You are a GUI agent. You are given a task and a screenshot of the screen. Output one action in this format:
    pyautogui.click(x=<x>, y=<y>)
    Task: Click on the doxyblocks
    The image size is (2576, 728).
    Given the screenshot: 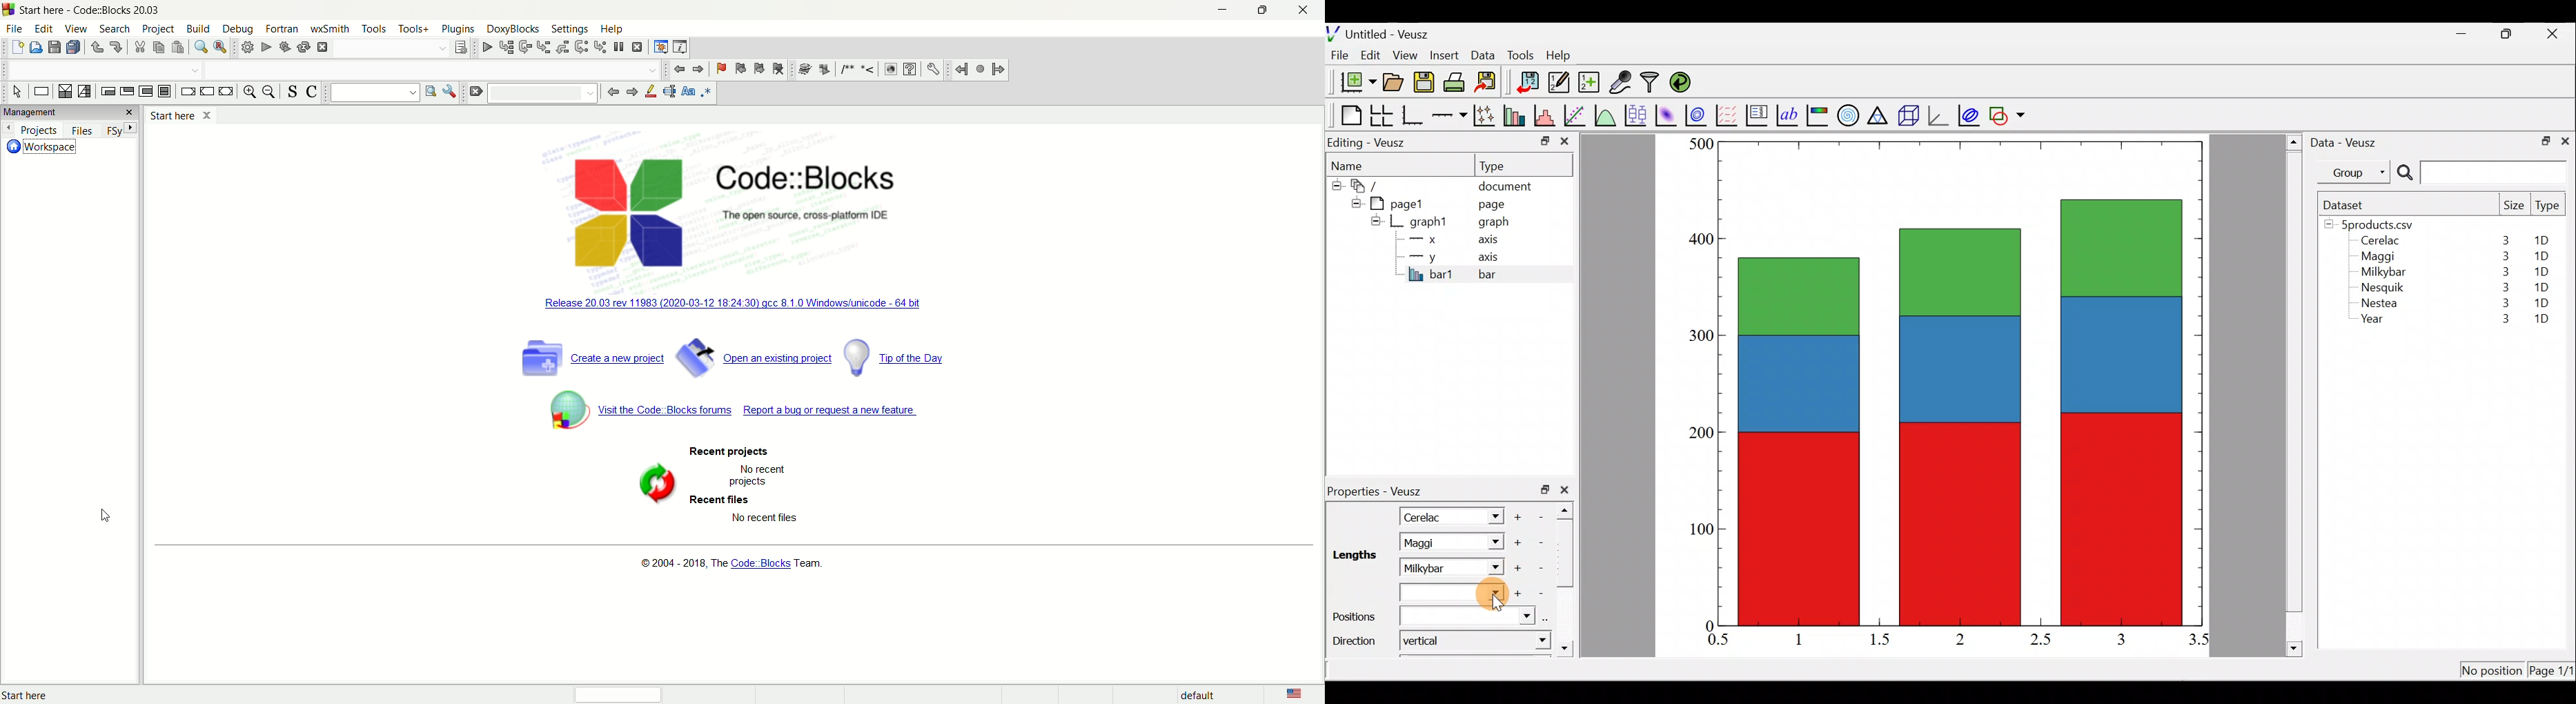 What is the action you would take?
    pyautogui.click(x=513, y=30)
    